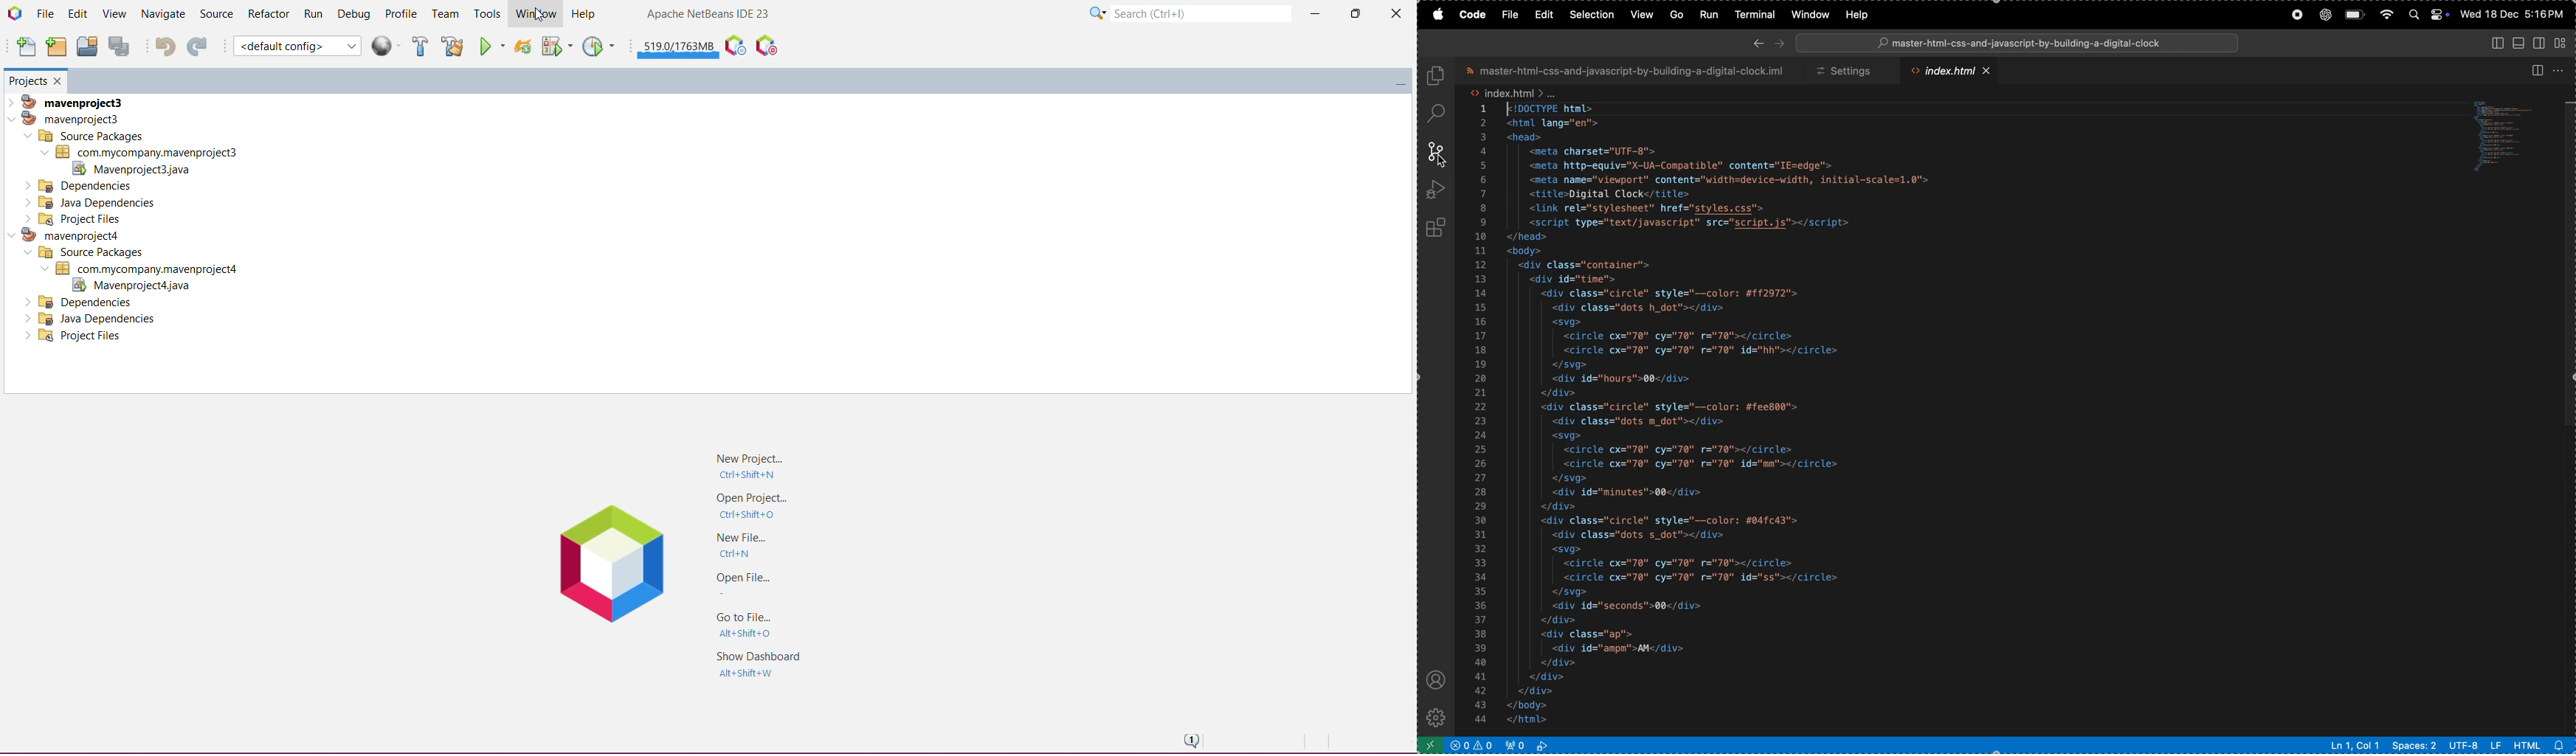  I want to click on edit, so click(1546, 14).